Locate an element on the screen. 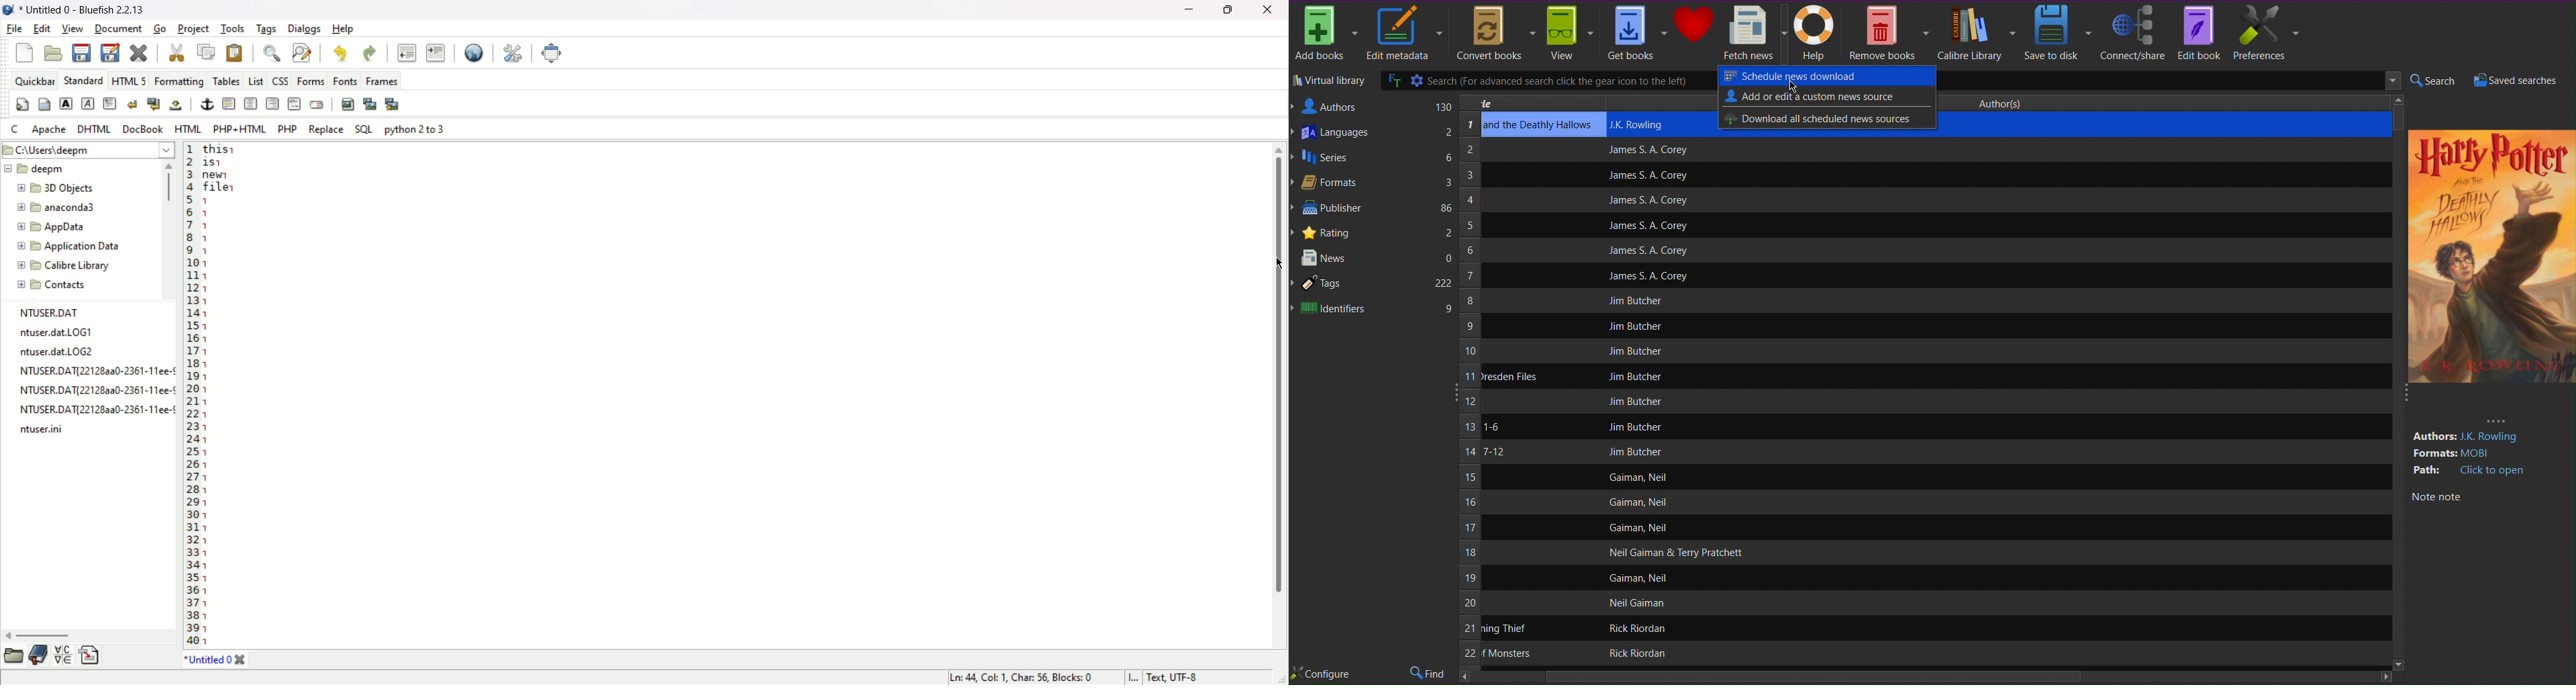 This screenshot has height=700, width=2576. Gaiman, Neil is located at coordinates (1643, 578).